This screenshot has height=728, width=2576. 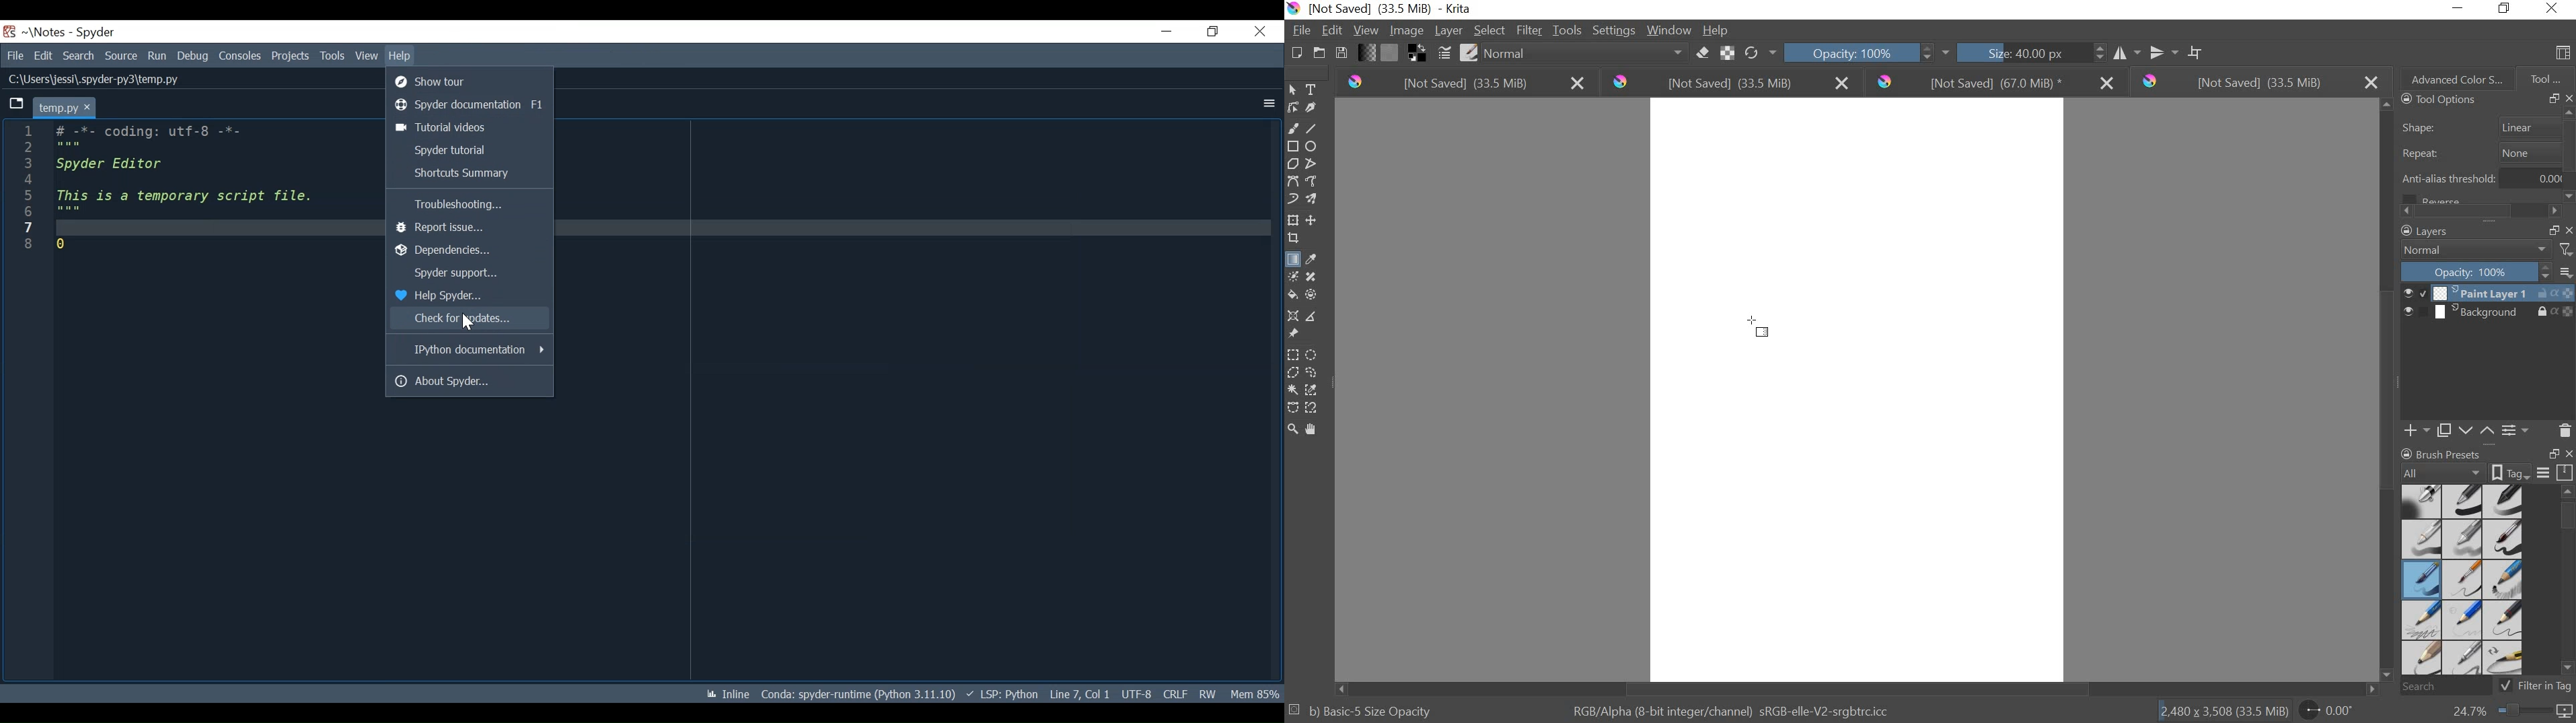 I want to click on Check for Updates, so click(x=468, y=318).